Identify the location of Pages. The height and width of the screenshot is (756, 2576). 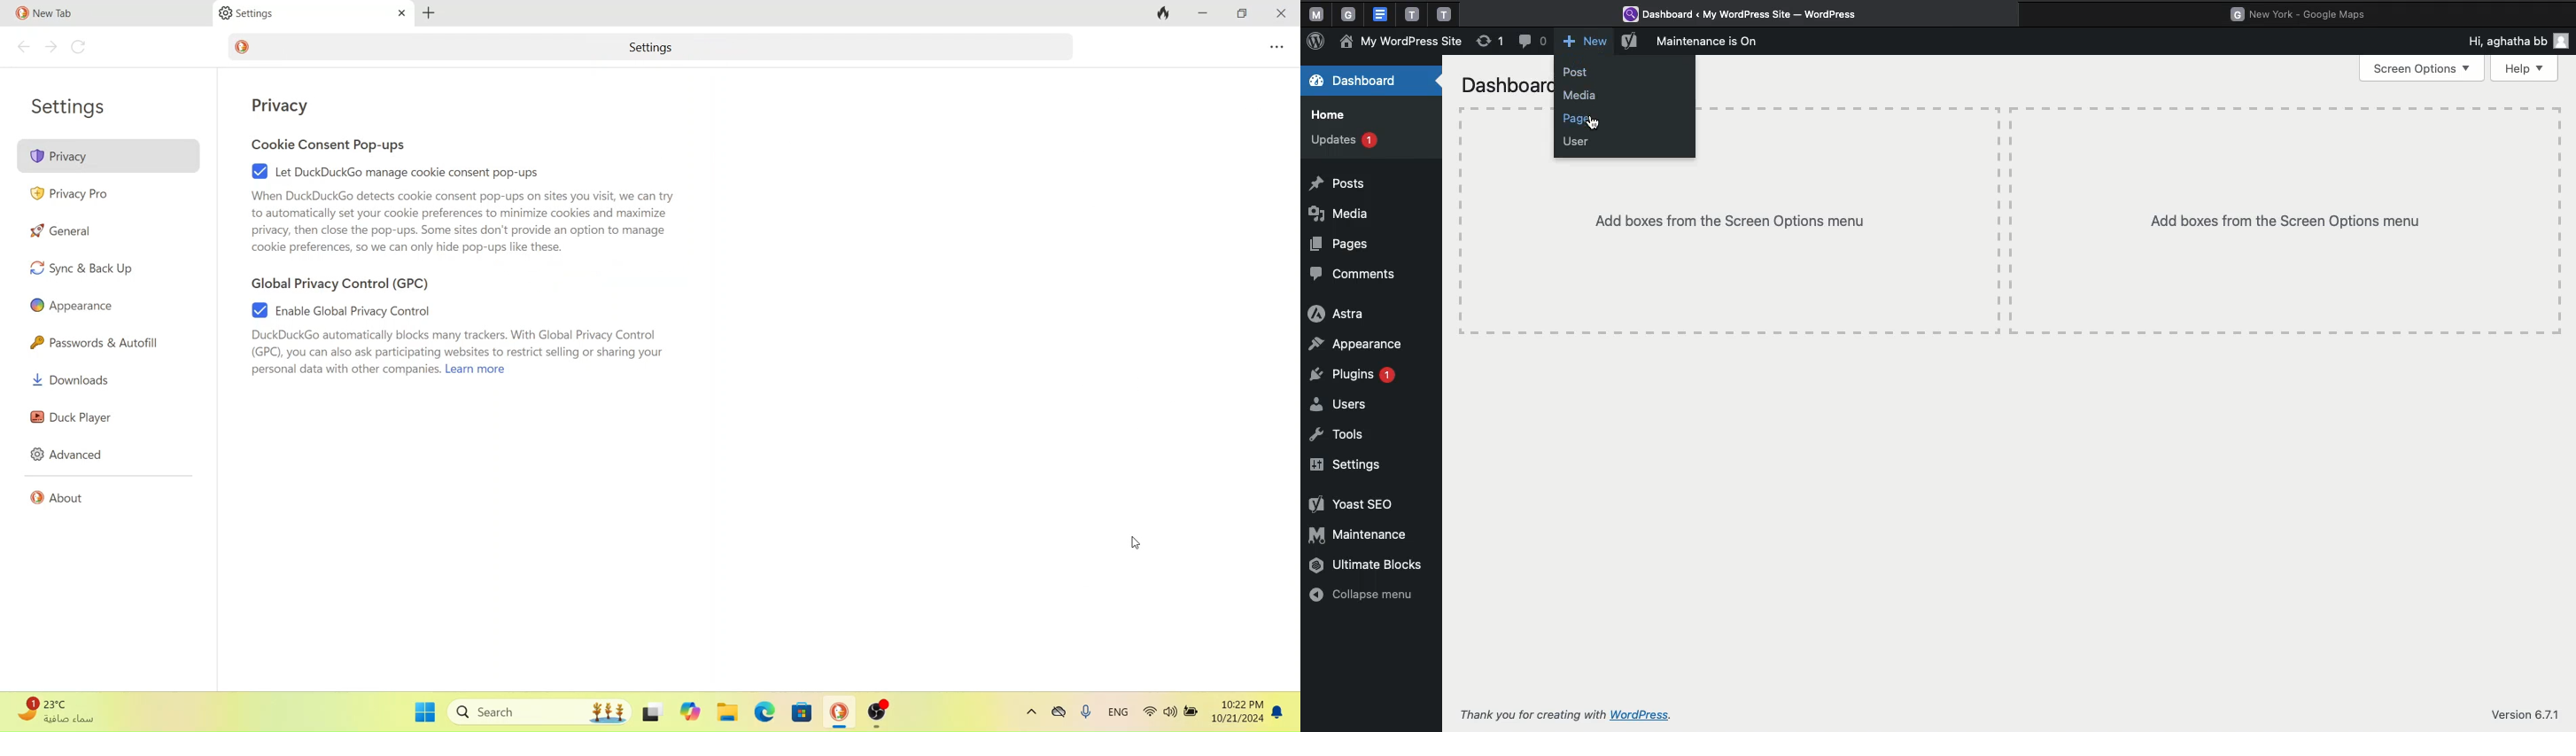
(1346, 245).